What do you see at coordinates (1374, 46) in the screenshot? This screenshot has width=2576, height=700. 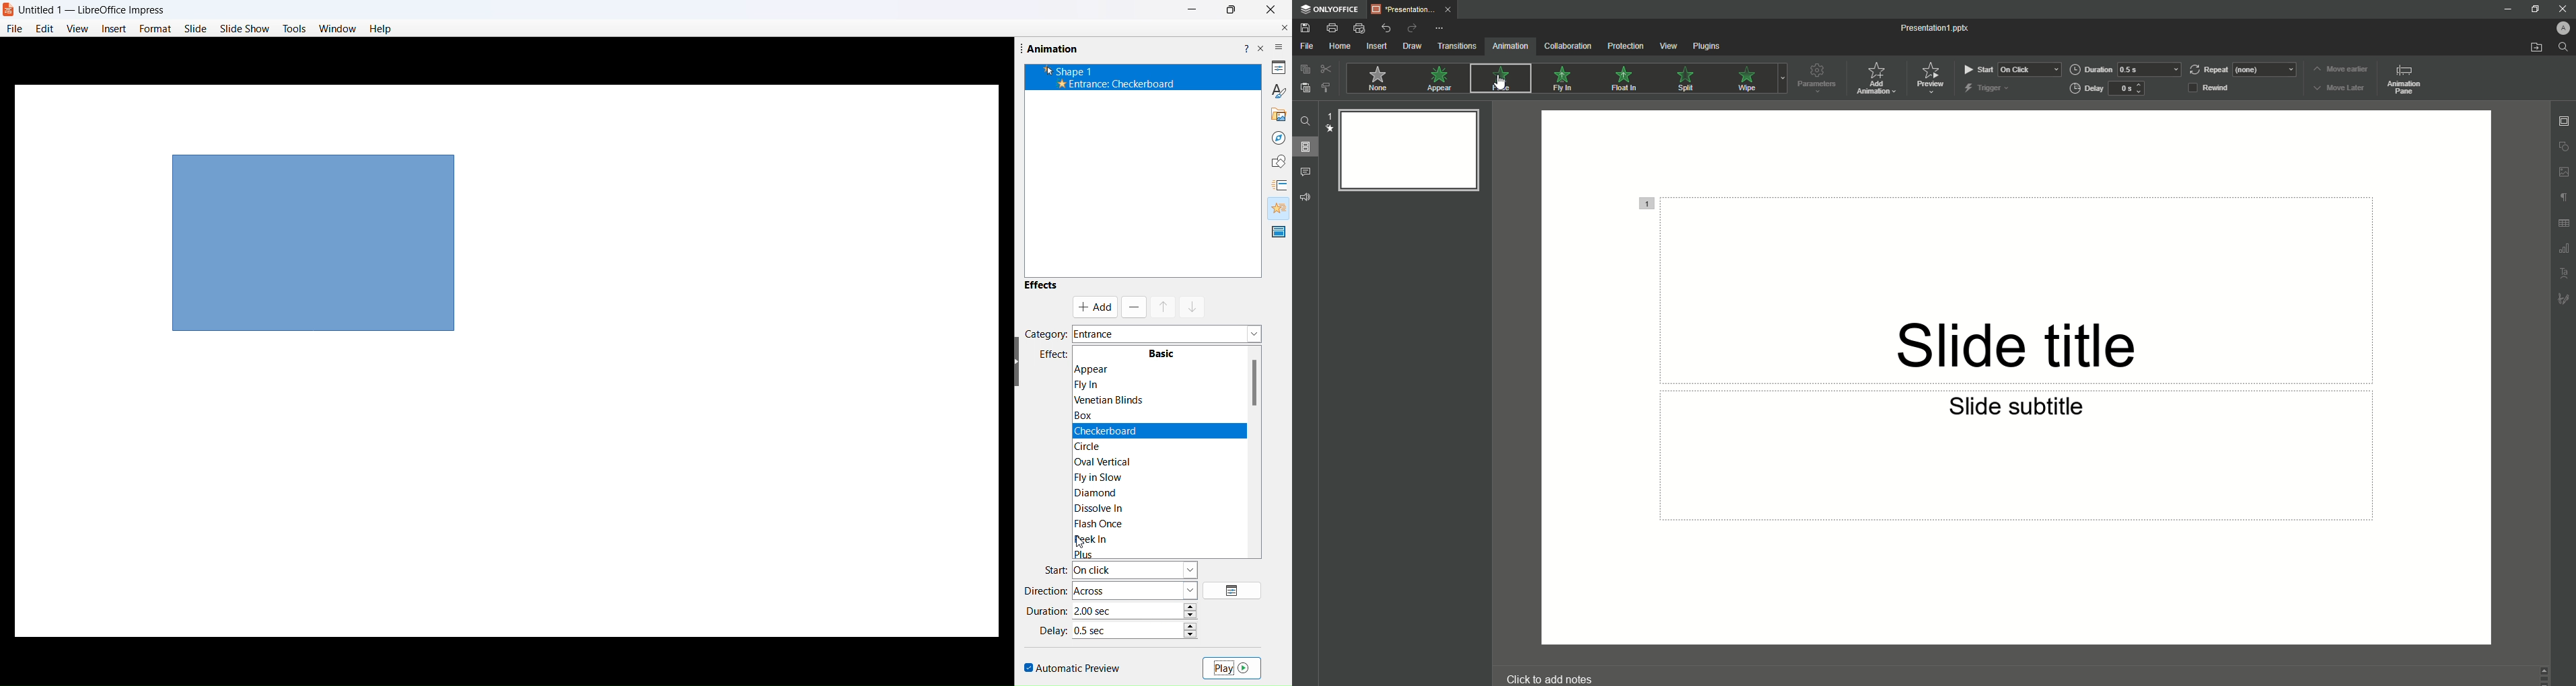 I see `Insert` at bounding box center [1374, 46].